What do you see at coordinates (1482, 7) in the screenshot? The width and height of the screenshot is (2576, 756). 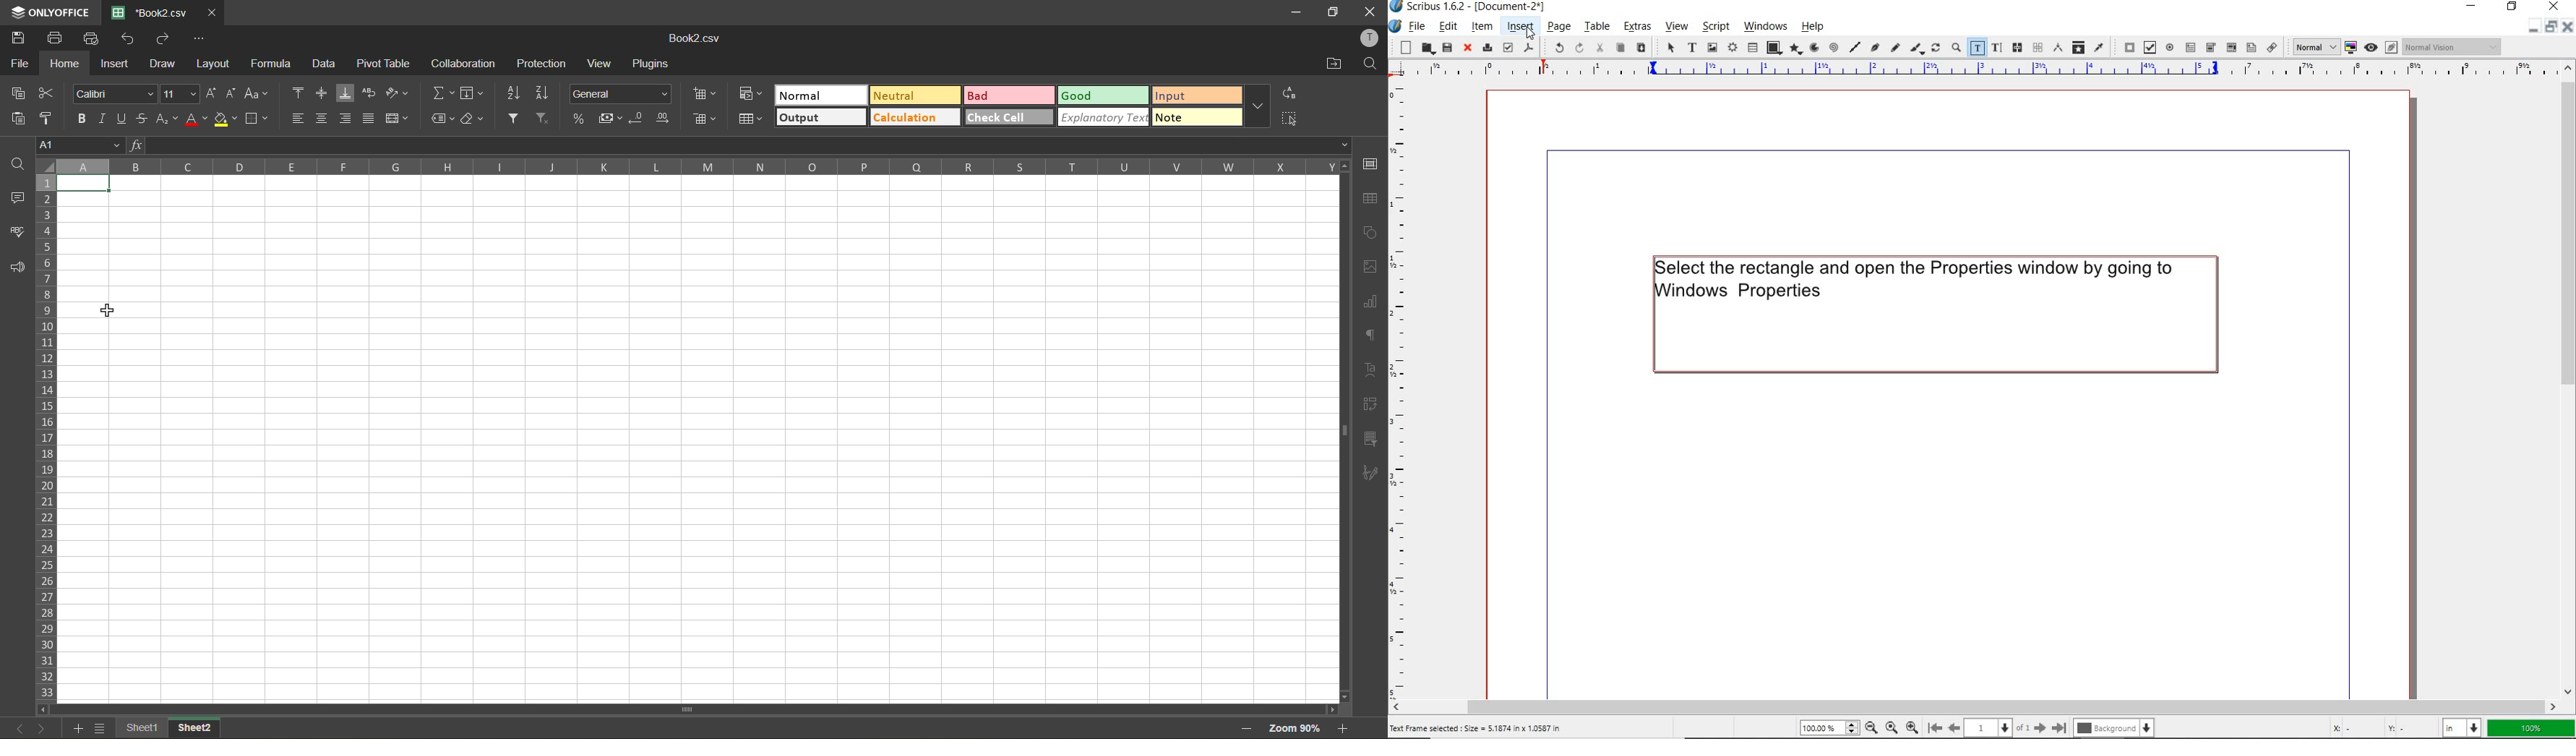 I see `scribus 1.6.2 - [Document-2*]` at bounding box center [1482, 7].